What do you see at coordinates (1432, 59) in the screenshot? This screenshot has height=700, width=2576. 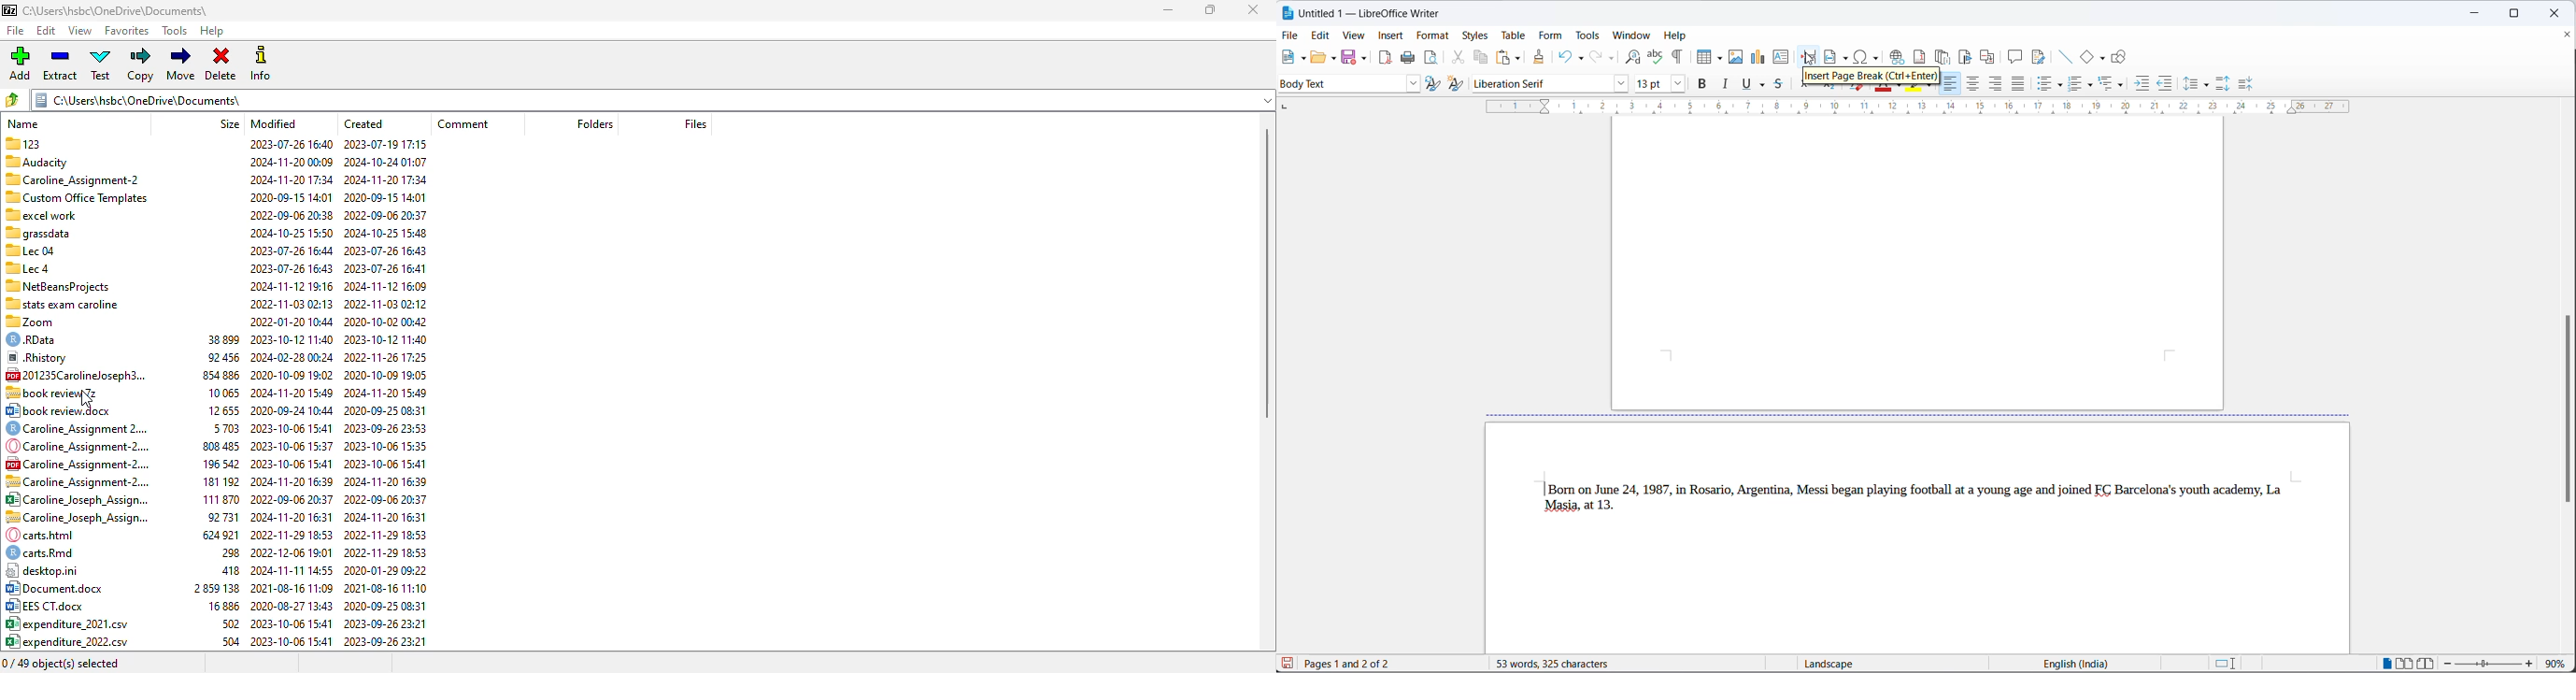 I see `print preview` at bounding box center [1432, 59].